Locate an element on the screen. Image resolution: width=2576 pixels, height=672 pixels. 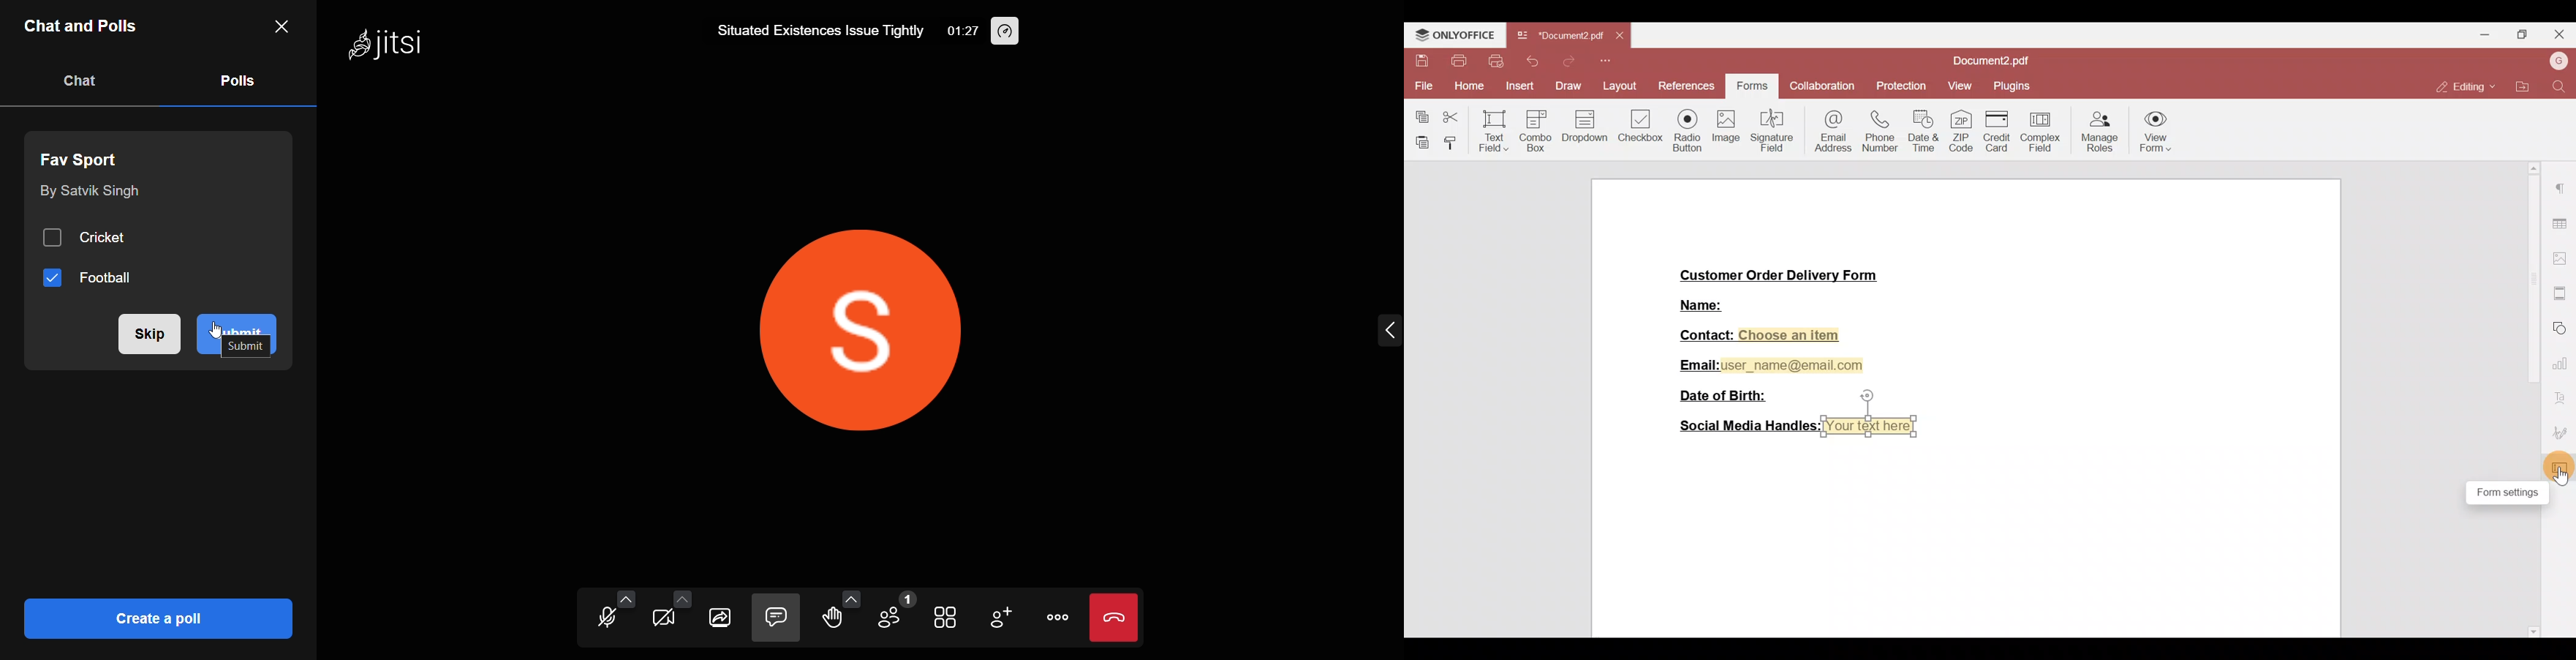
more audio option is located at coordinates (623, 597).